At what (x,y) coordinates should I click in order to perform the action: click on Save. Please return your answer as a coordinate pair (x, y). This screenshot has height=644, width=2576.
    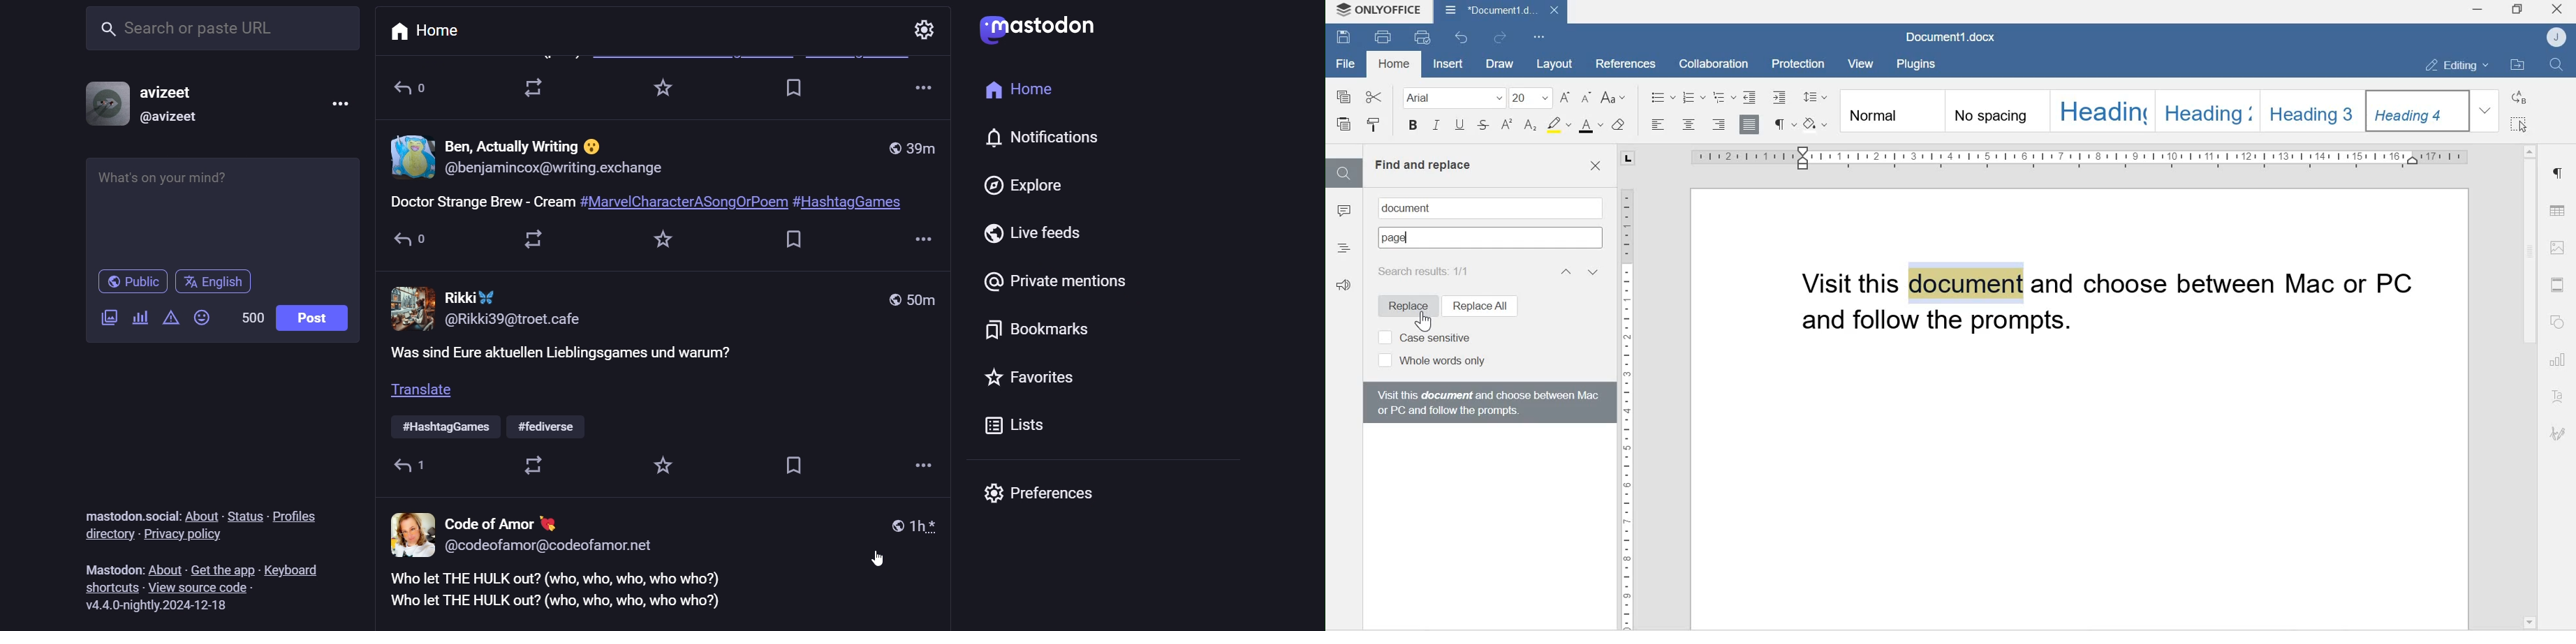
    Looking at the image, I should click on (1344, 38).